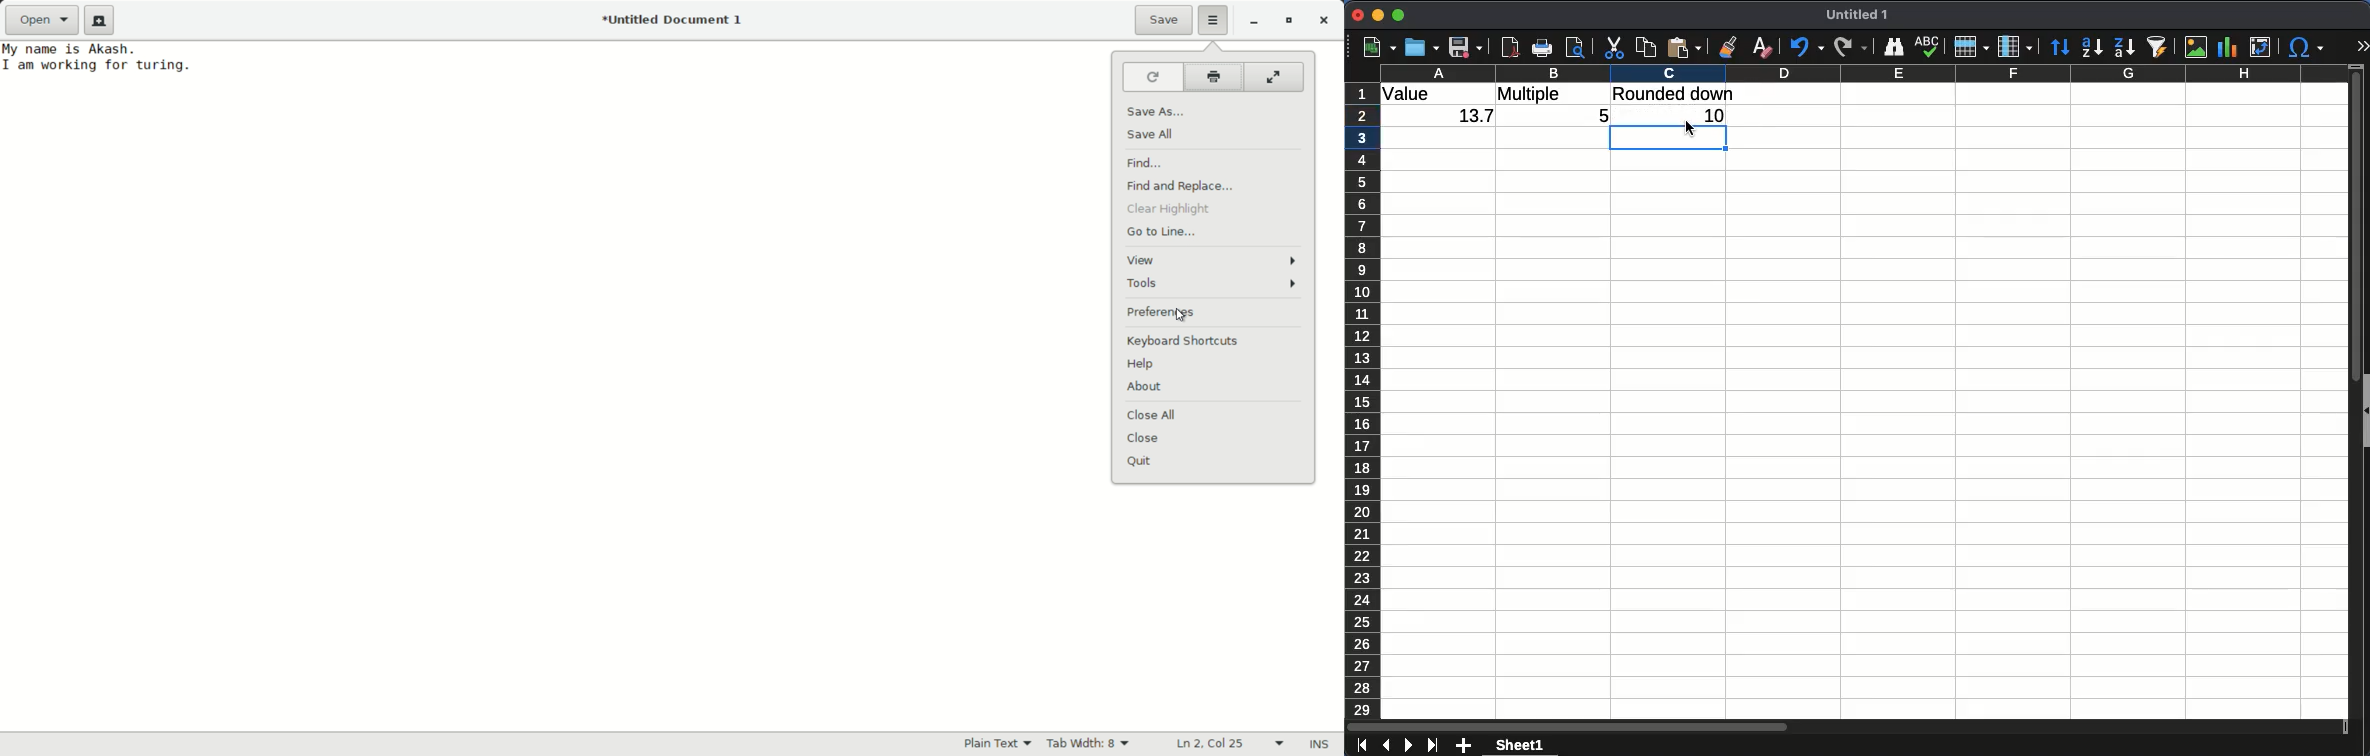 This screenshot has height=756, width=2380. What do you see at coordinates (1152, 414) in the screenshot?
I see `close all` at bounding box center [1152, 414].